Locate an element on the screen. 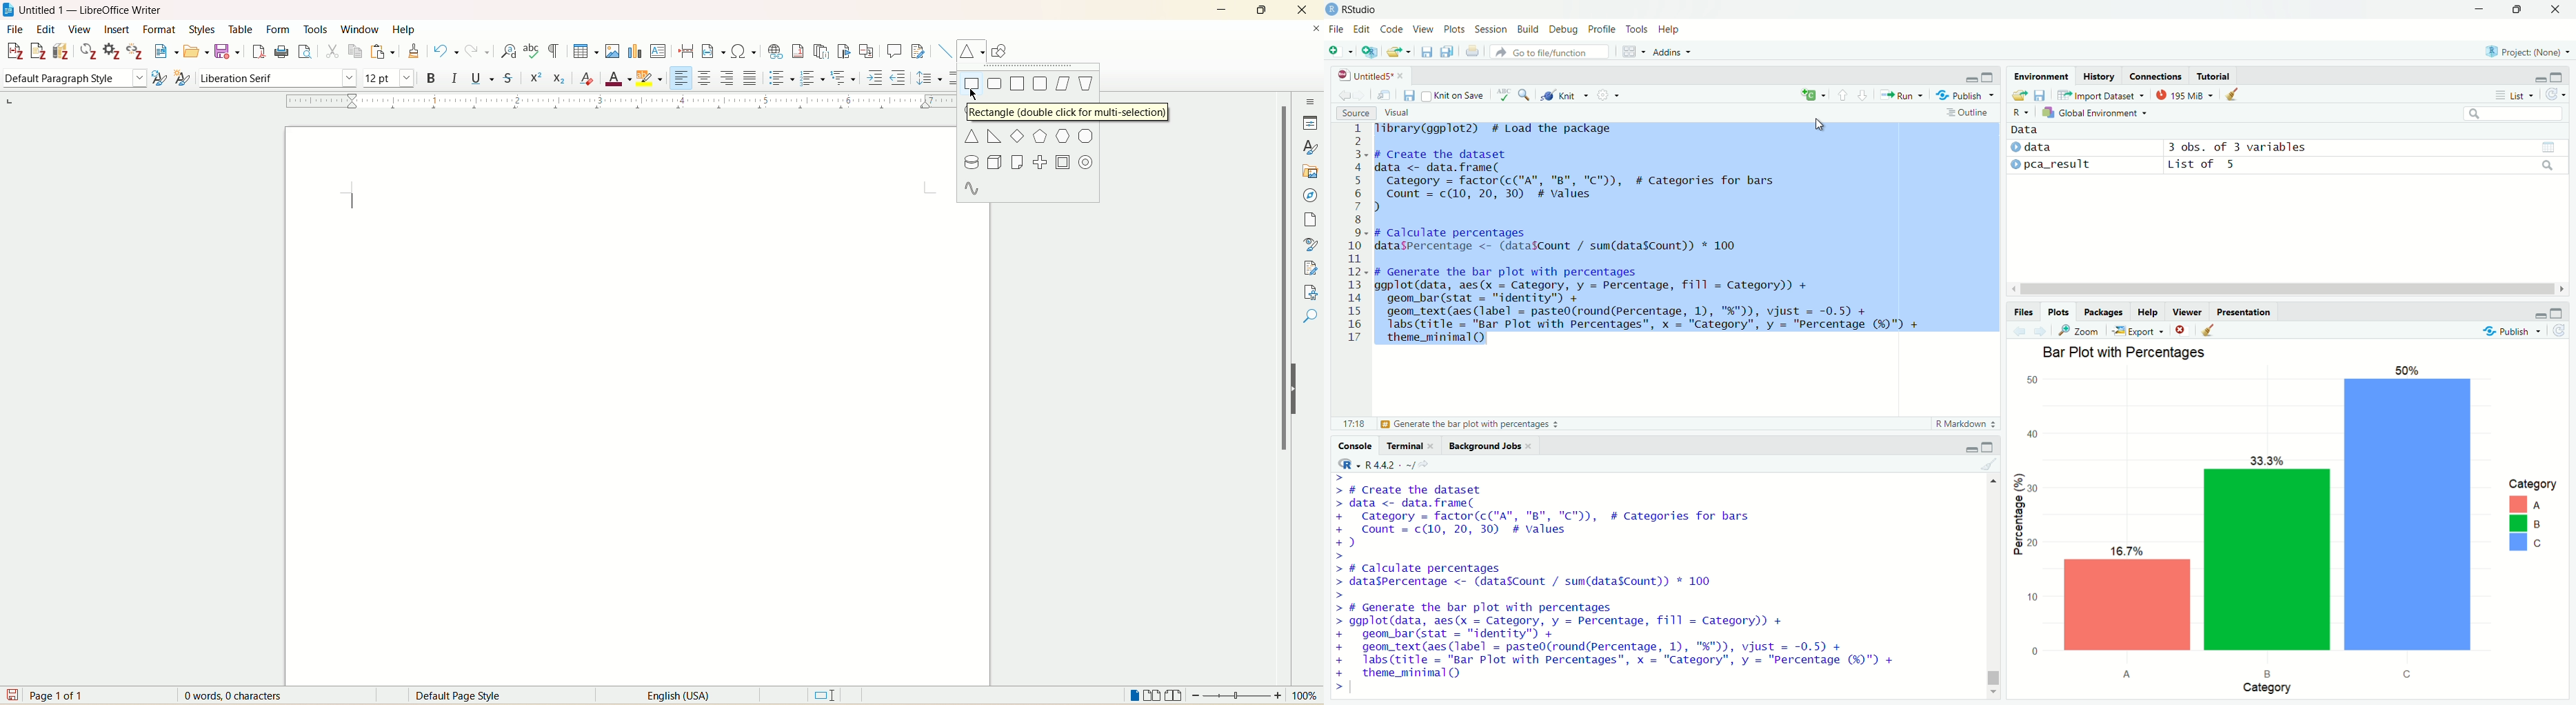 Image resolution: width=2576 pixels, height=728 pixels. toggle formatting is located at coordinates (554, 52).